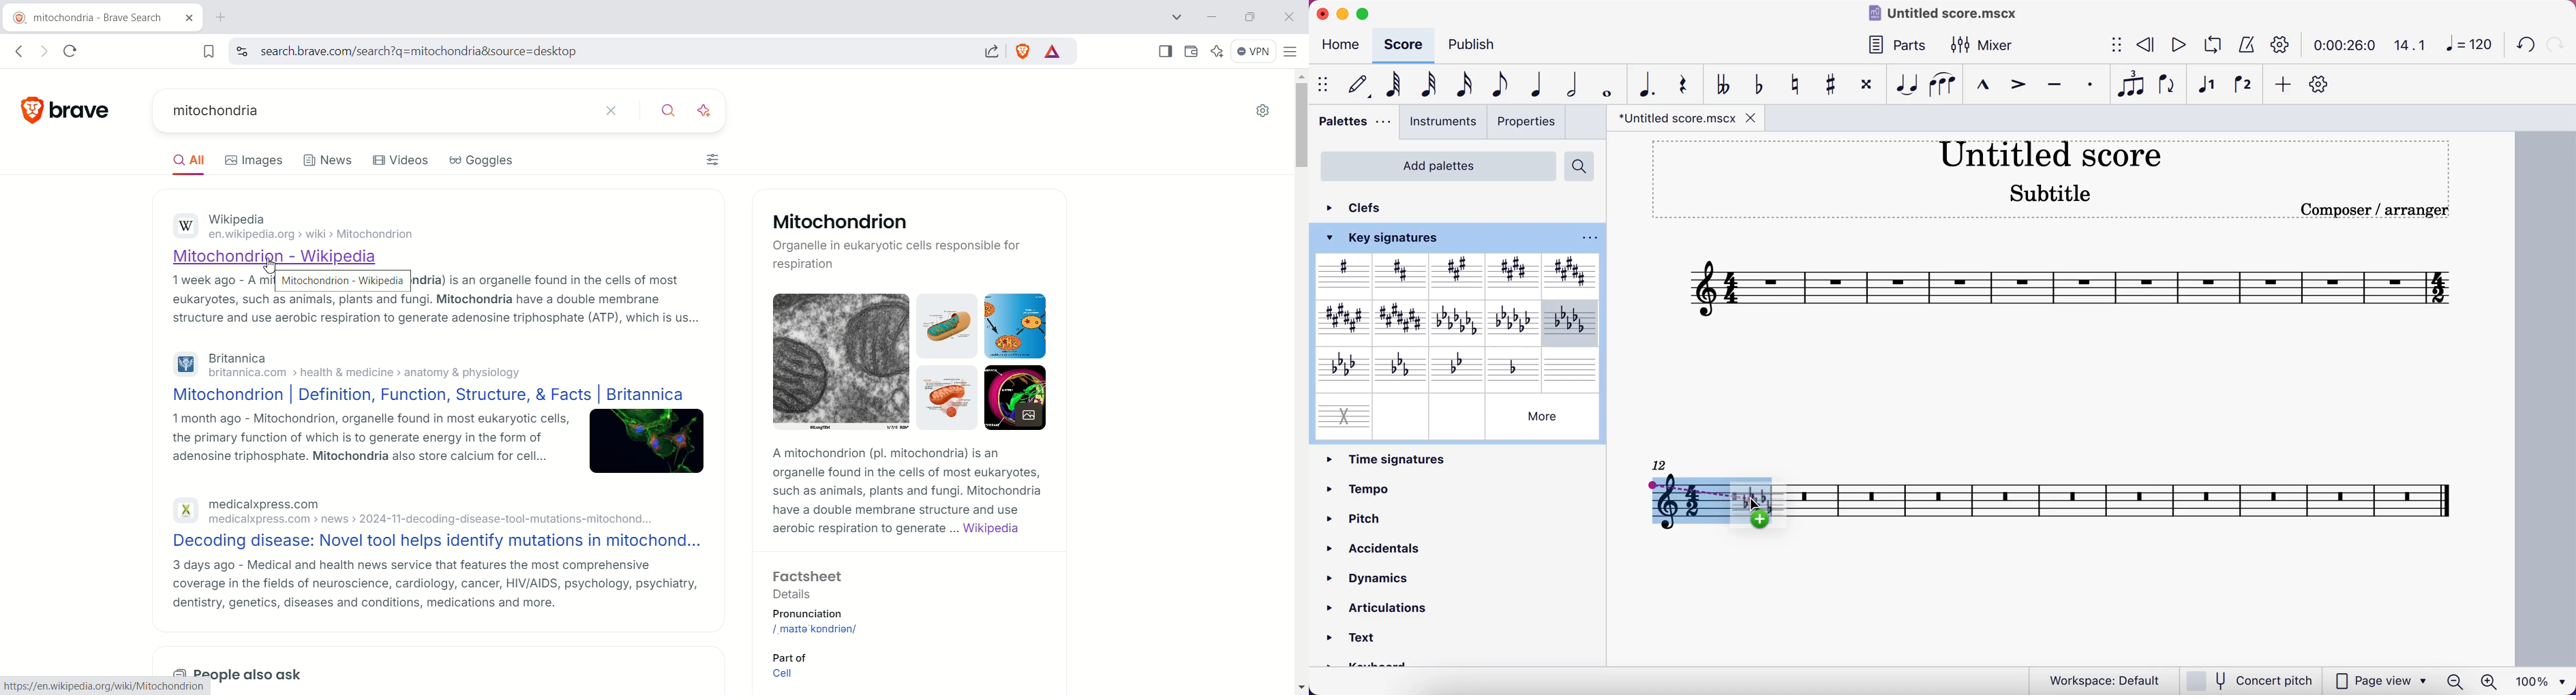 This screenshot has width=2576, height=700. Describe the element at coordinates (1443, 125) in the screenshot. I see `instruments` at that location.